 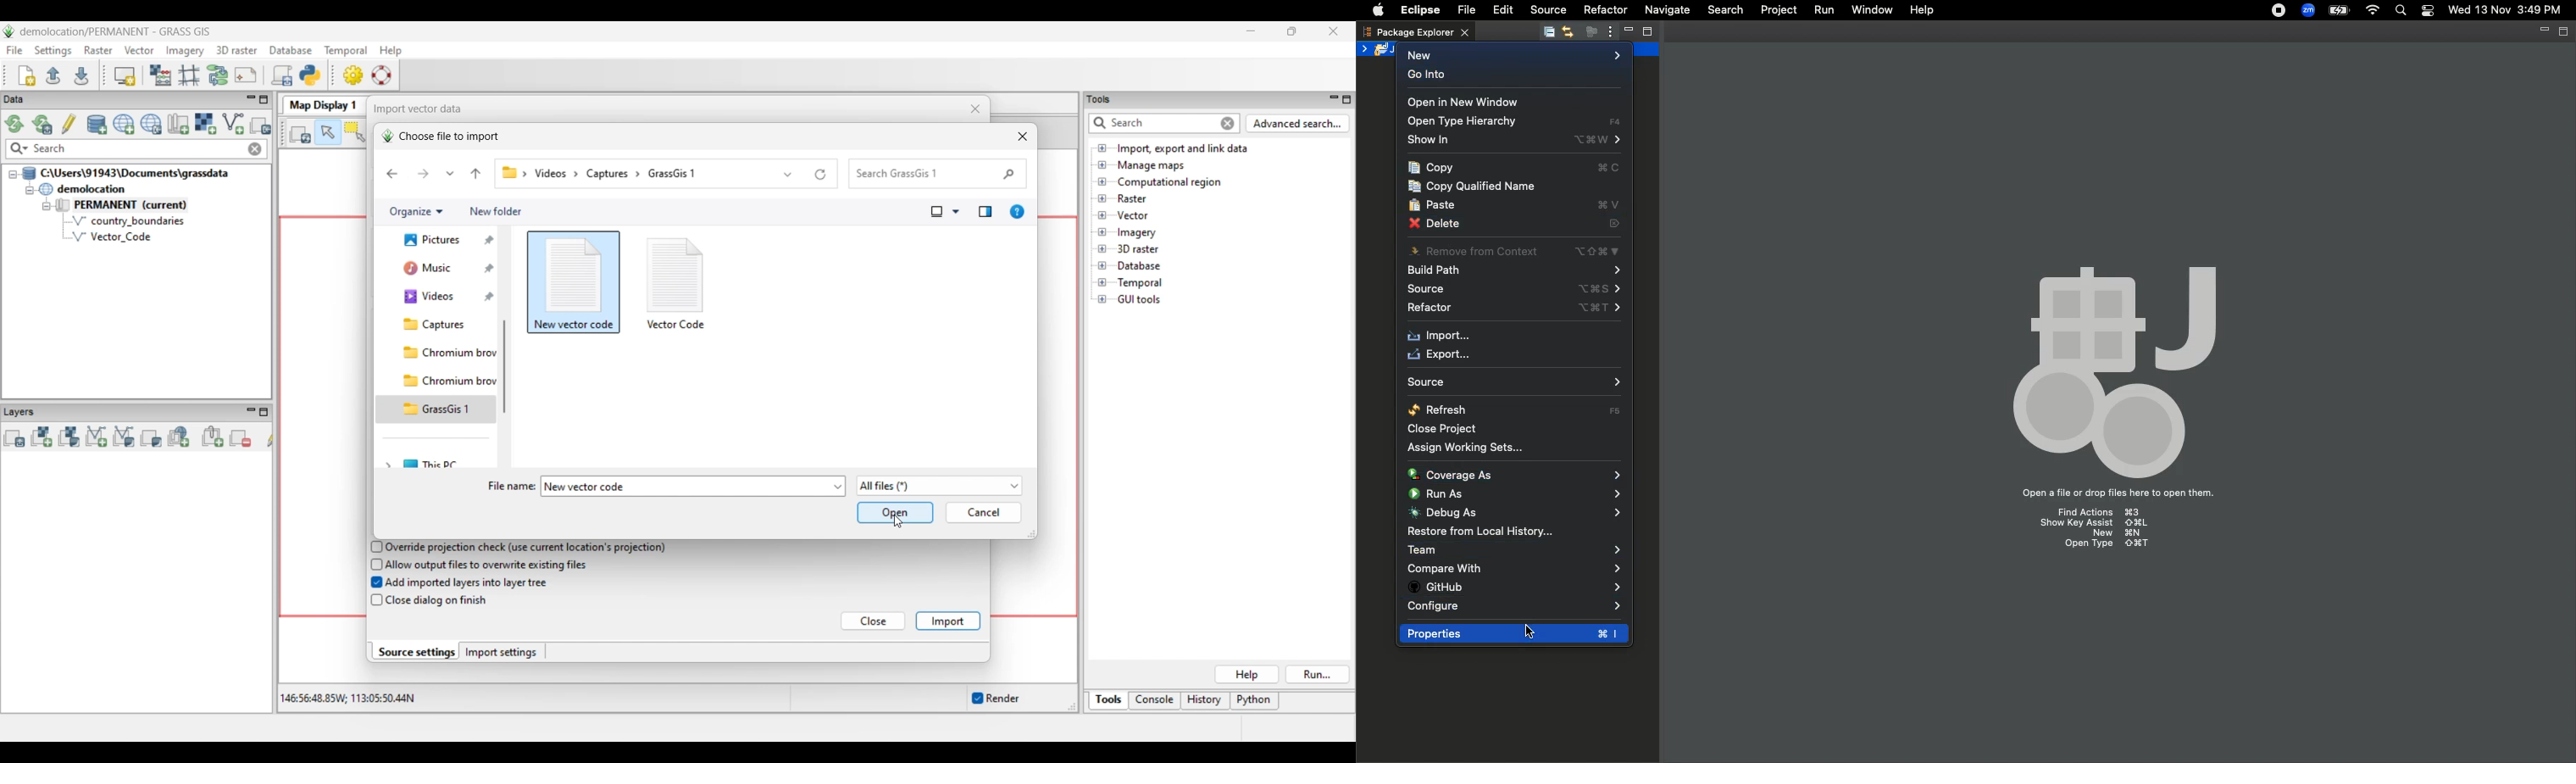 What do you see at coordinates (2109, 360) in the screenshot?
I see `icons` at bounding box center [2109, 360].